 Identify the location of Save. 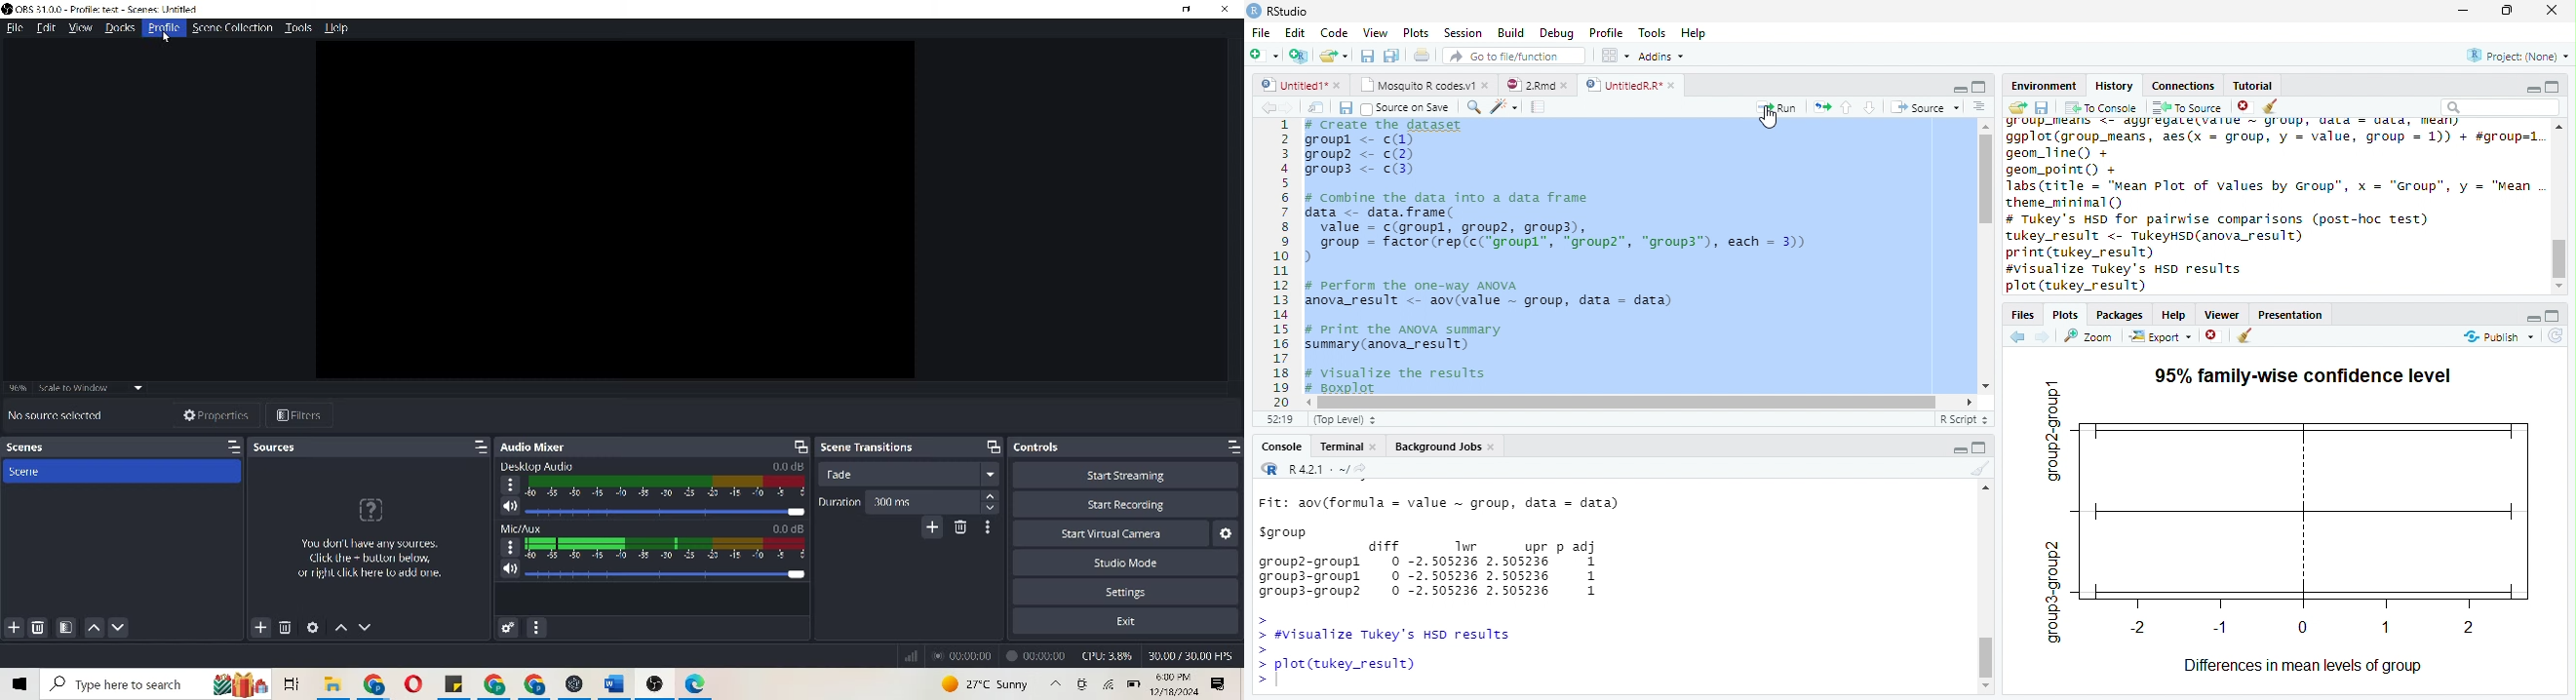
(1369, 57).